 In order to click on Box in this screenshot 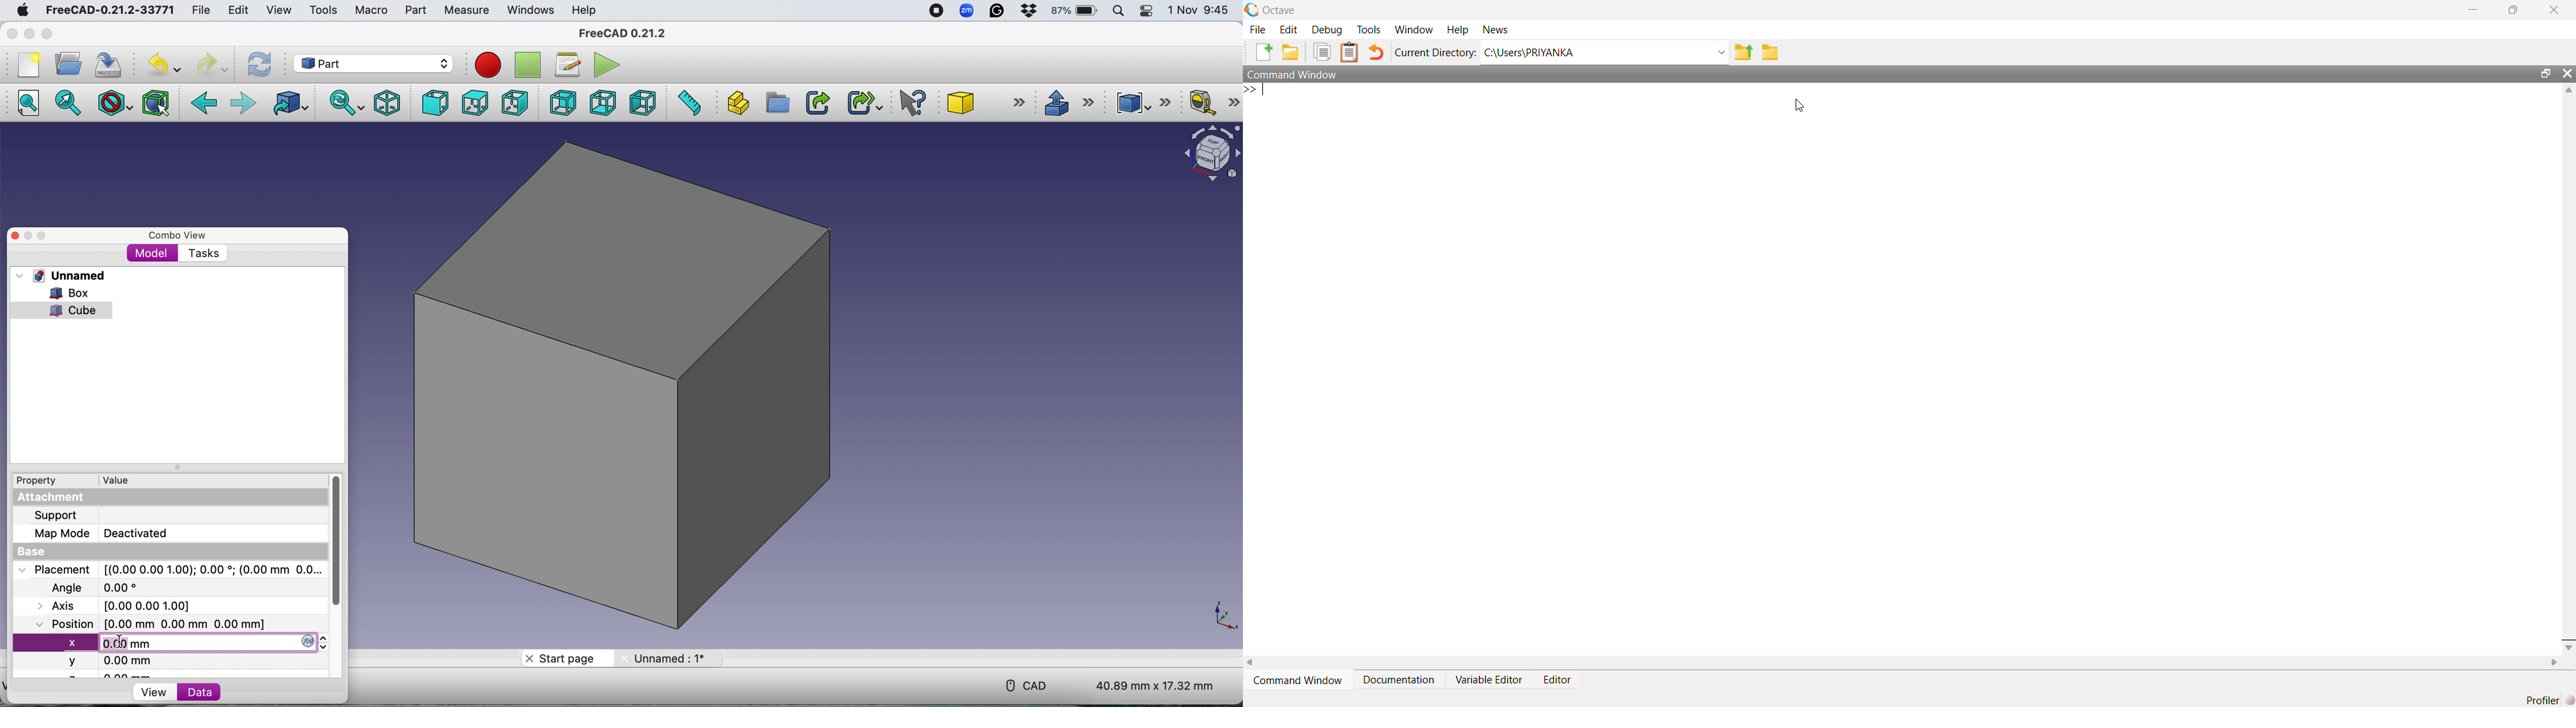, I will do `click(636, 389)`.